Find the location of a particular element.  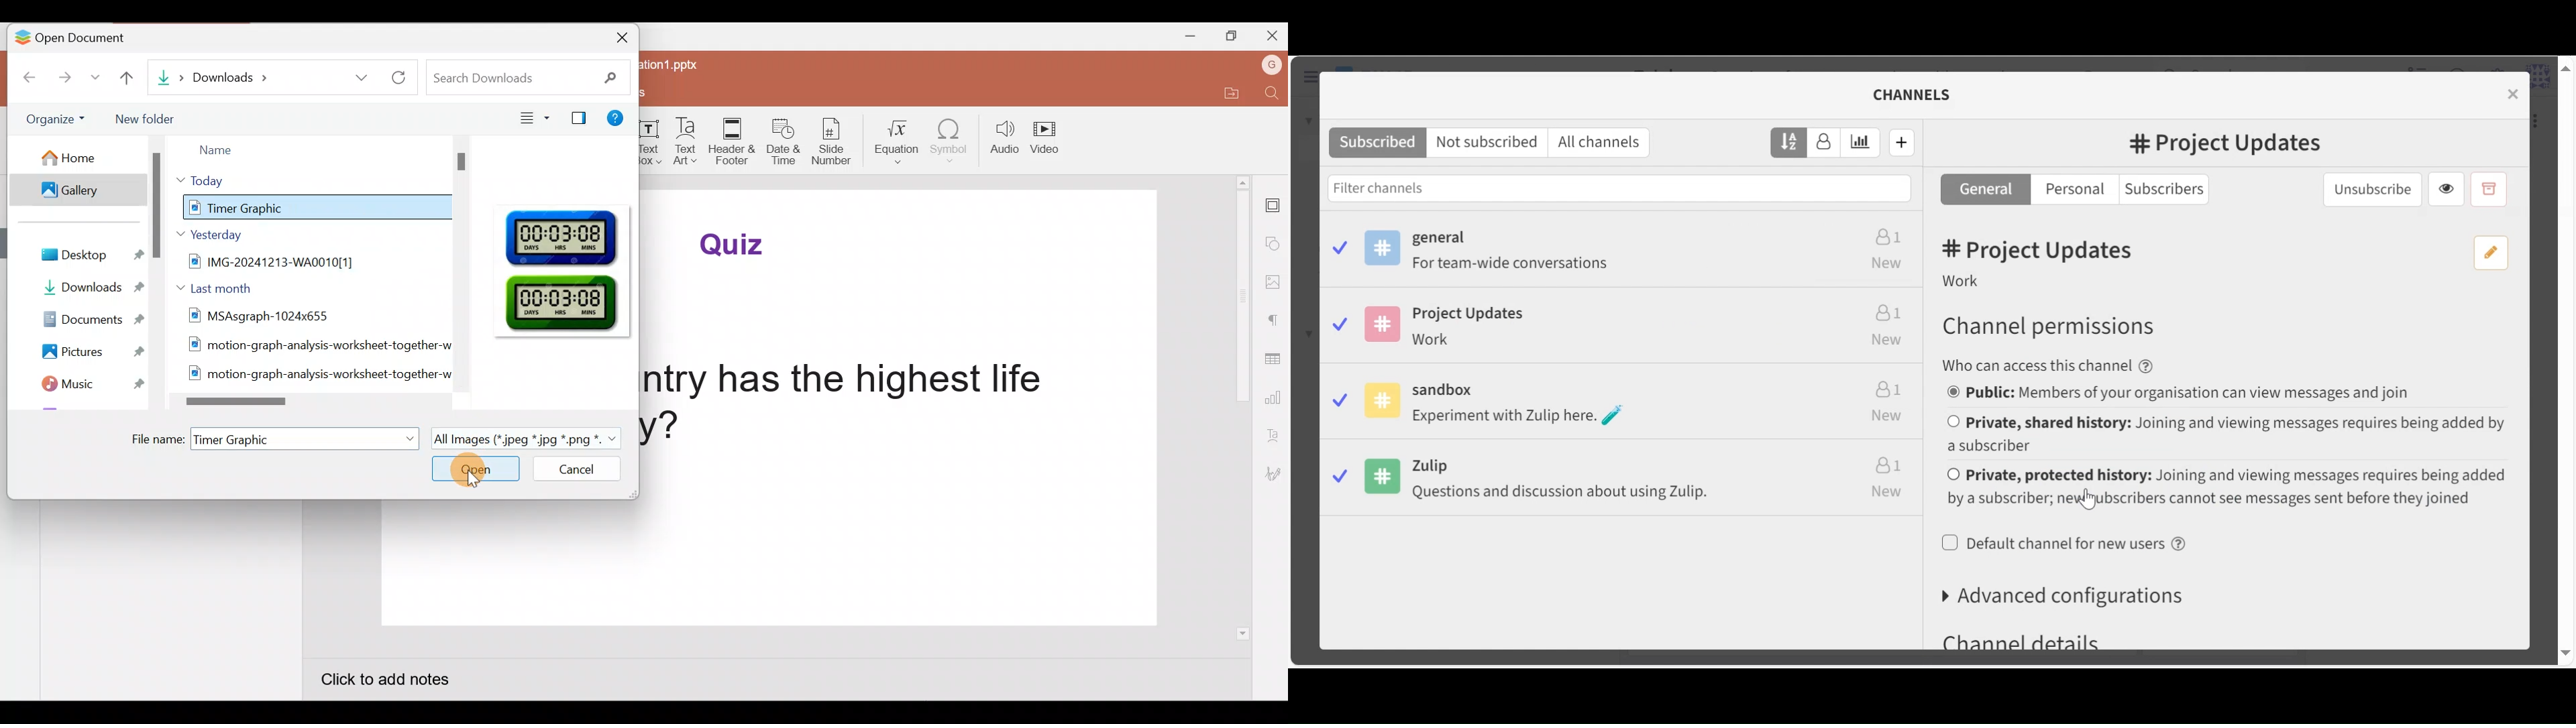

sandbox is located at coordinates (1630, 402).